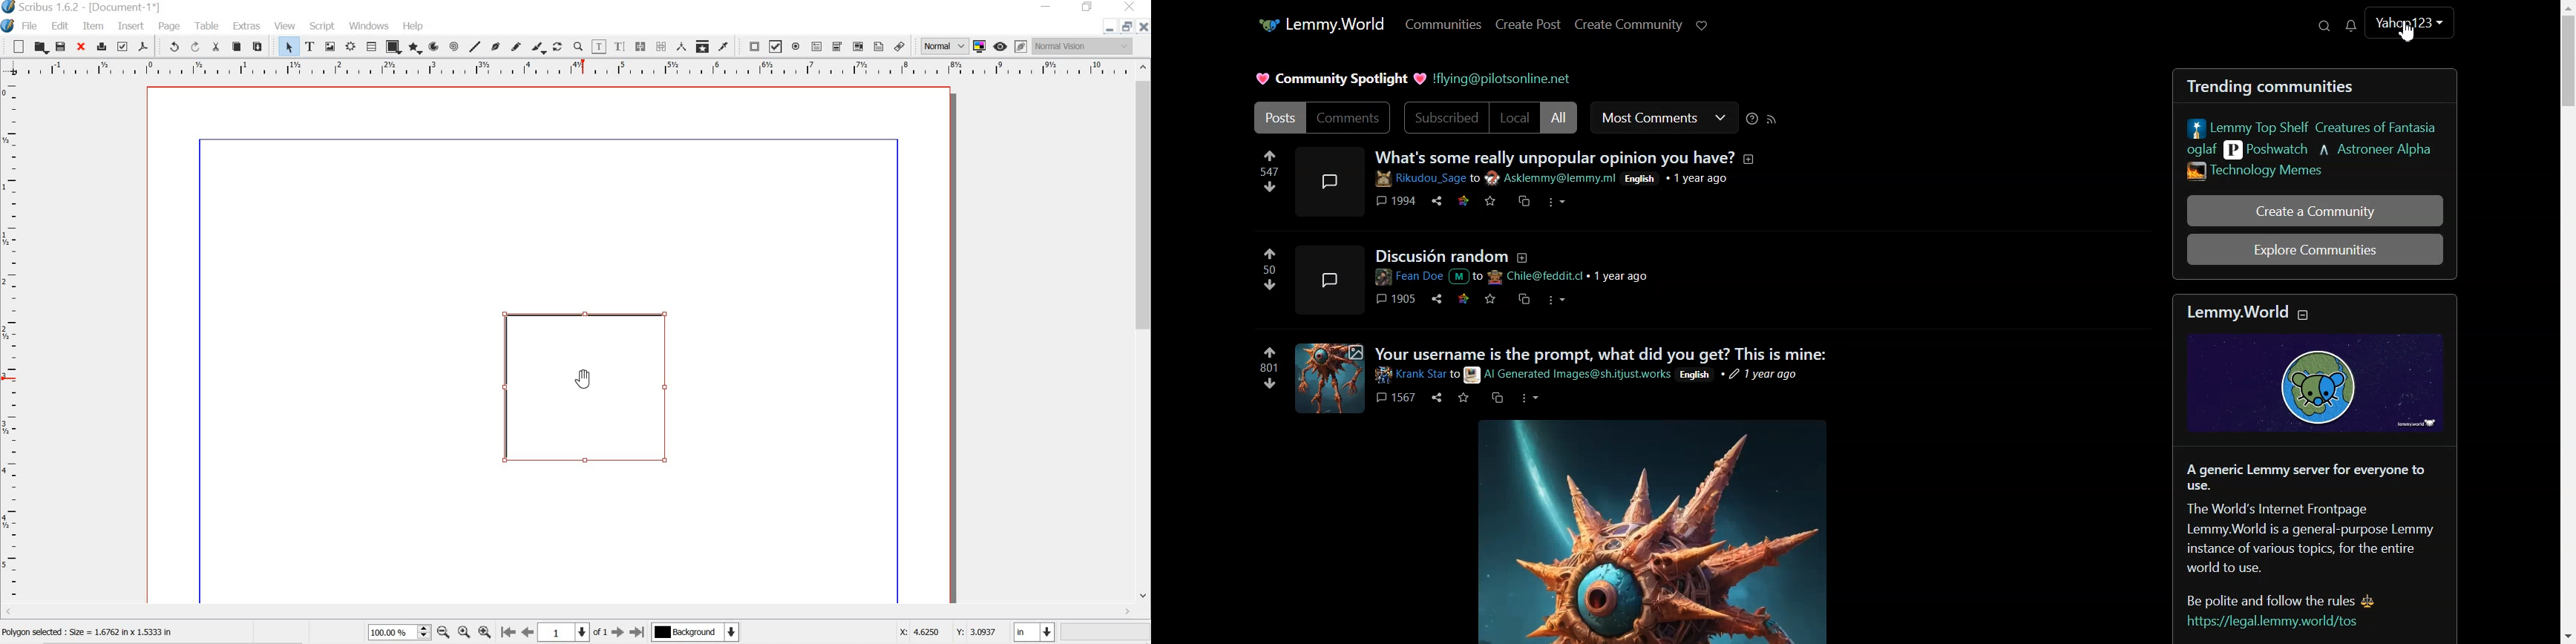 This screenshot has height=644, width=2576. Describe the element at coordinates (618, 634) in the screenshot. I see `go to next page` at that location.